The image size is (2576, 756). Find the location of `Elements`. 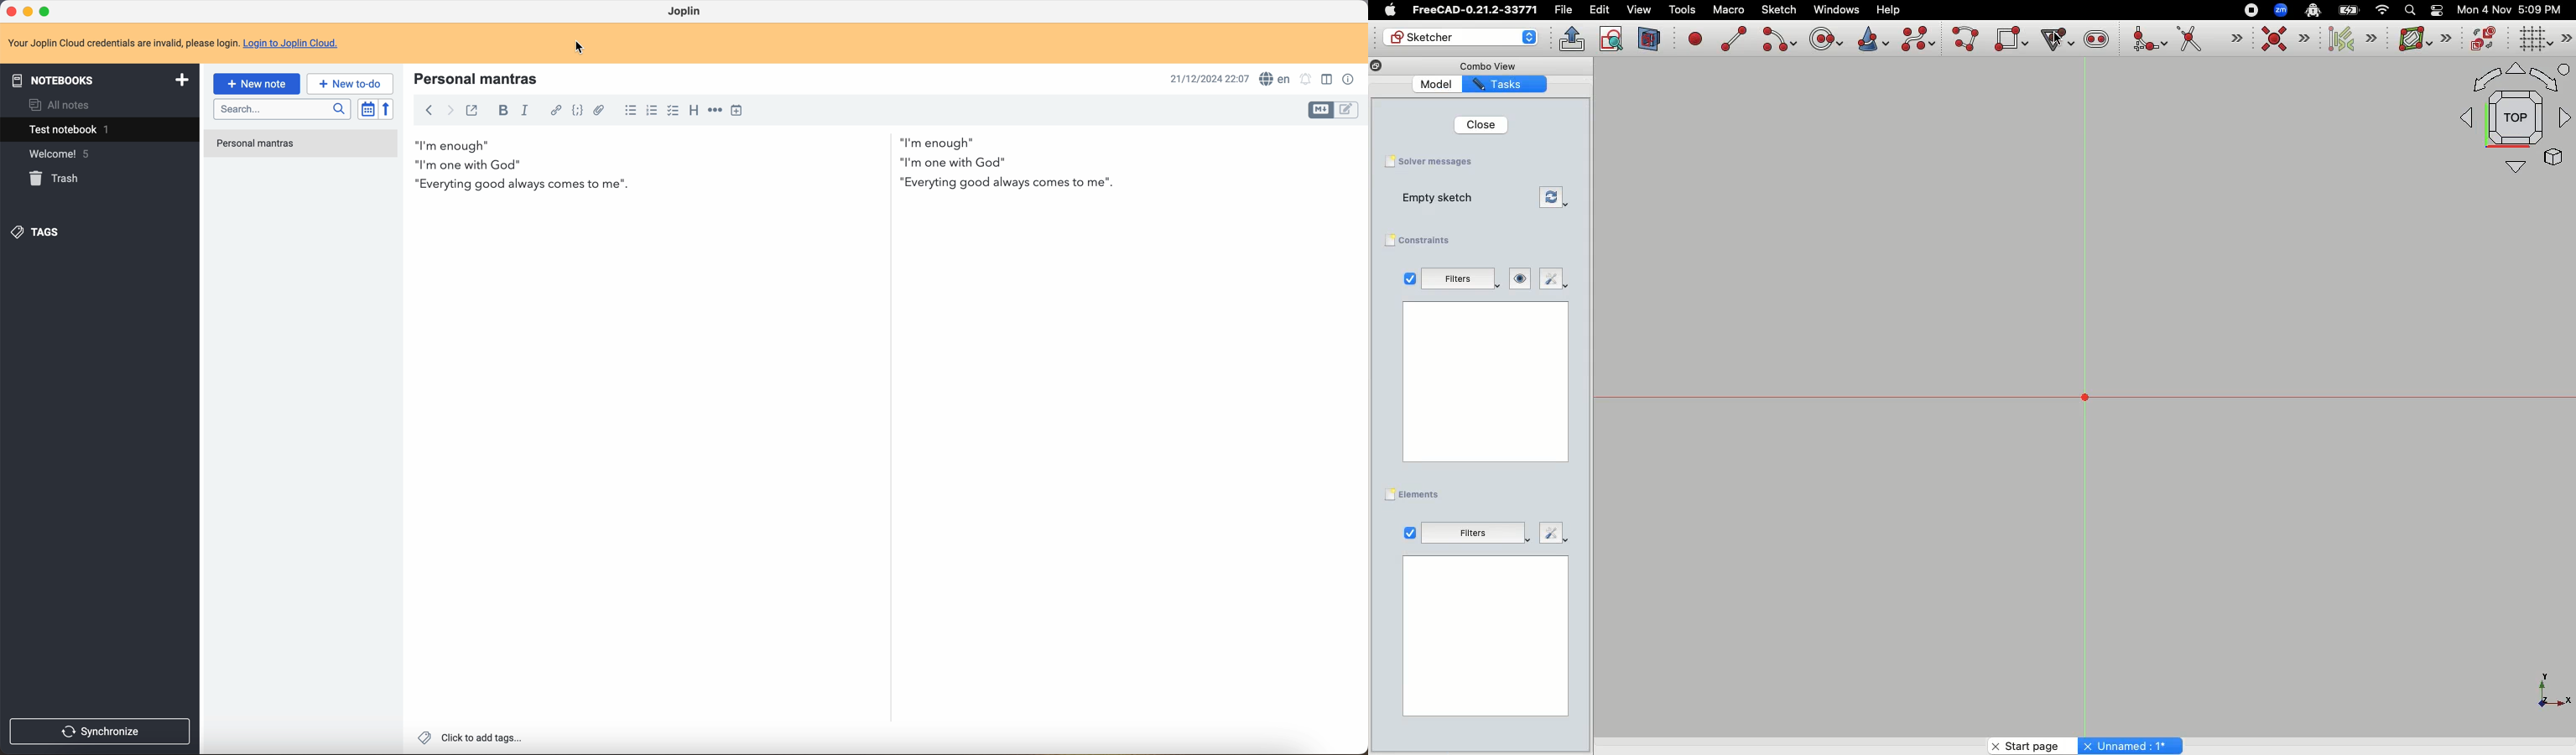

Elements is located at coordinates (1413, 493).